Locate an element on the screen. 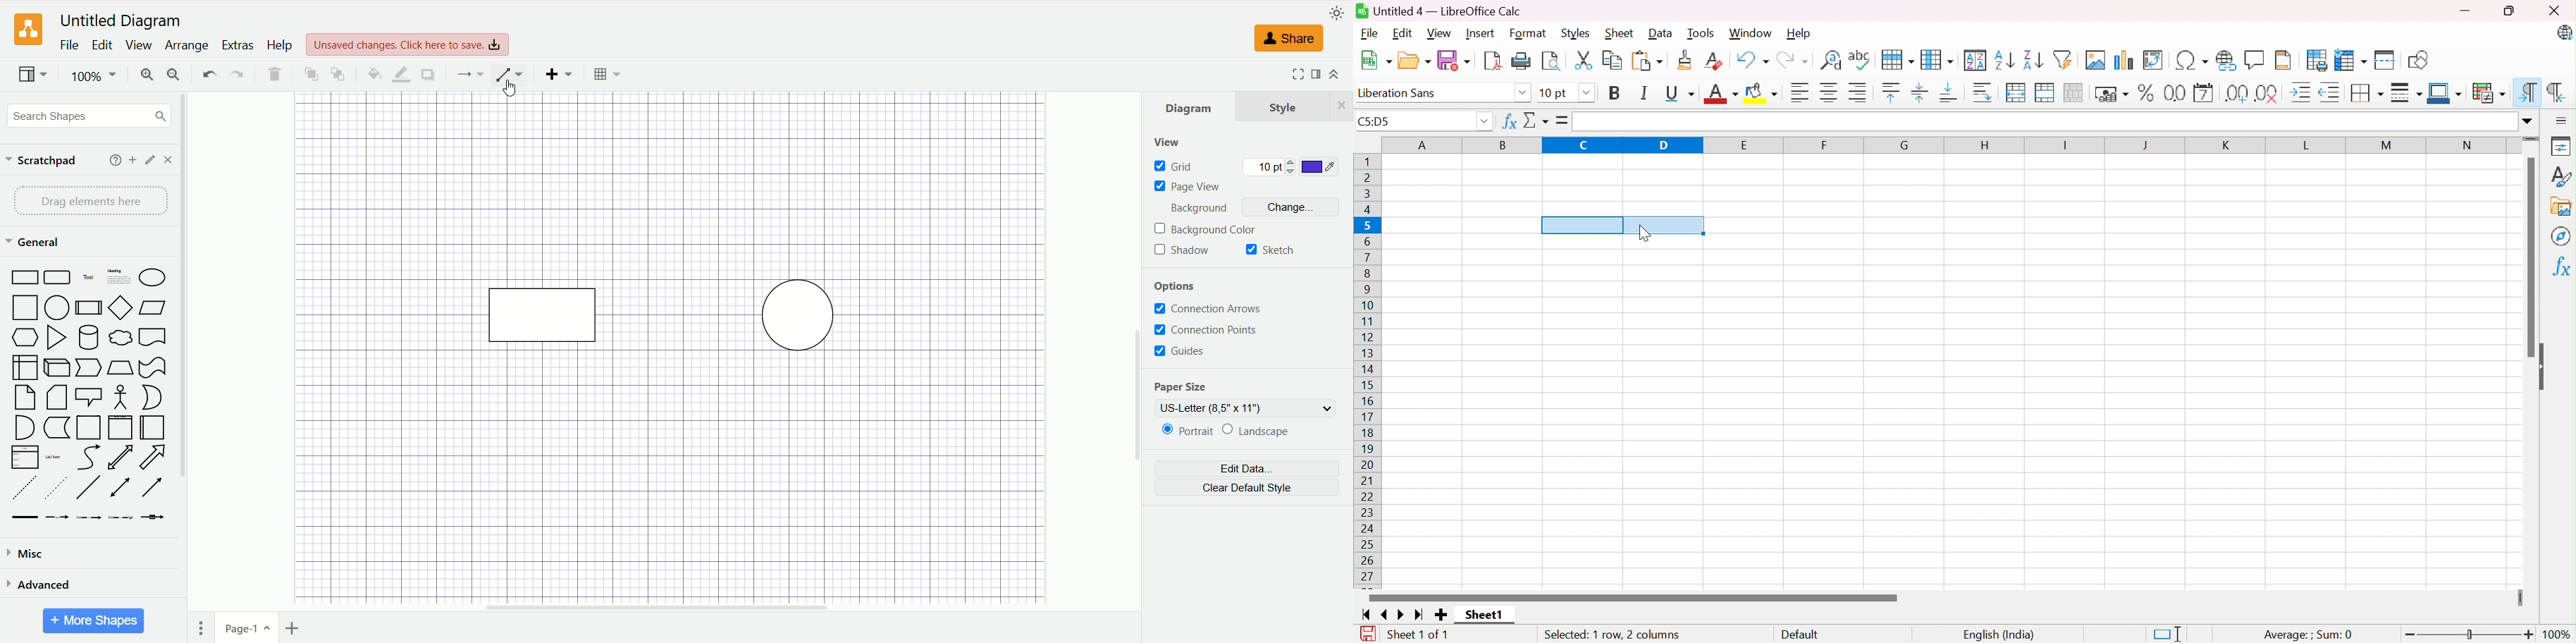 This screenshot has height=644, width=2576. Borders is located at coordinates (2368, 92).